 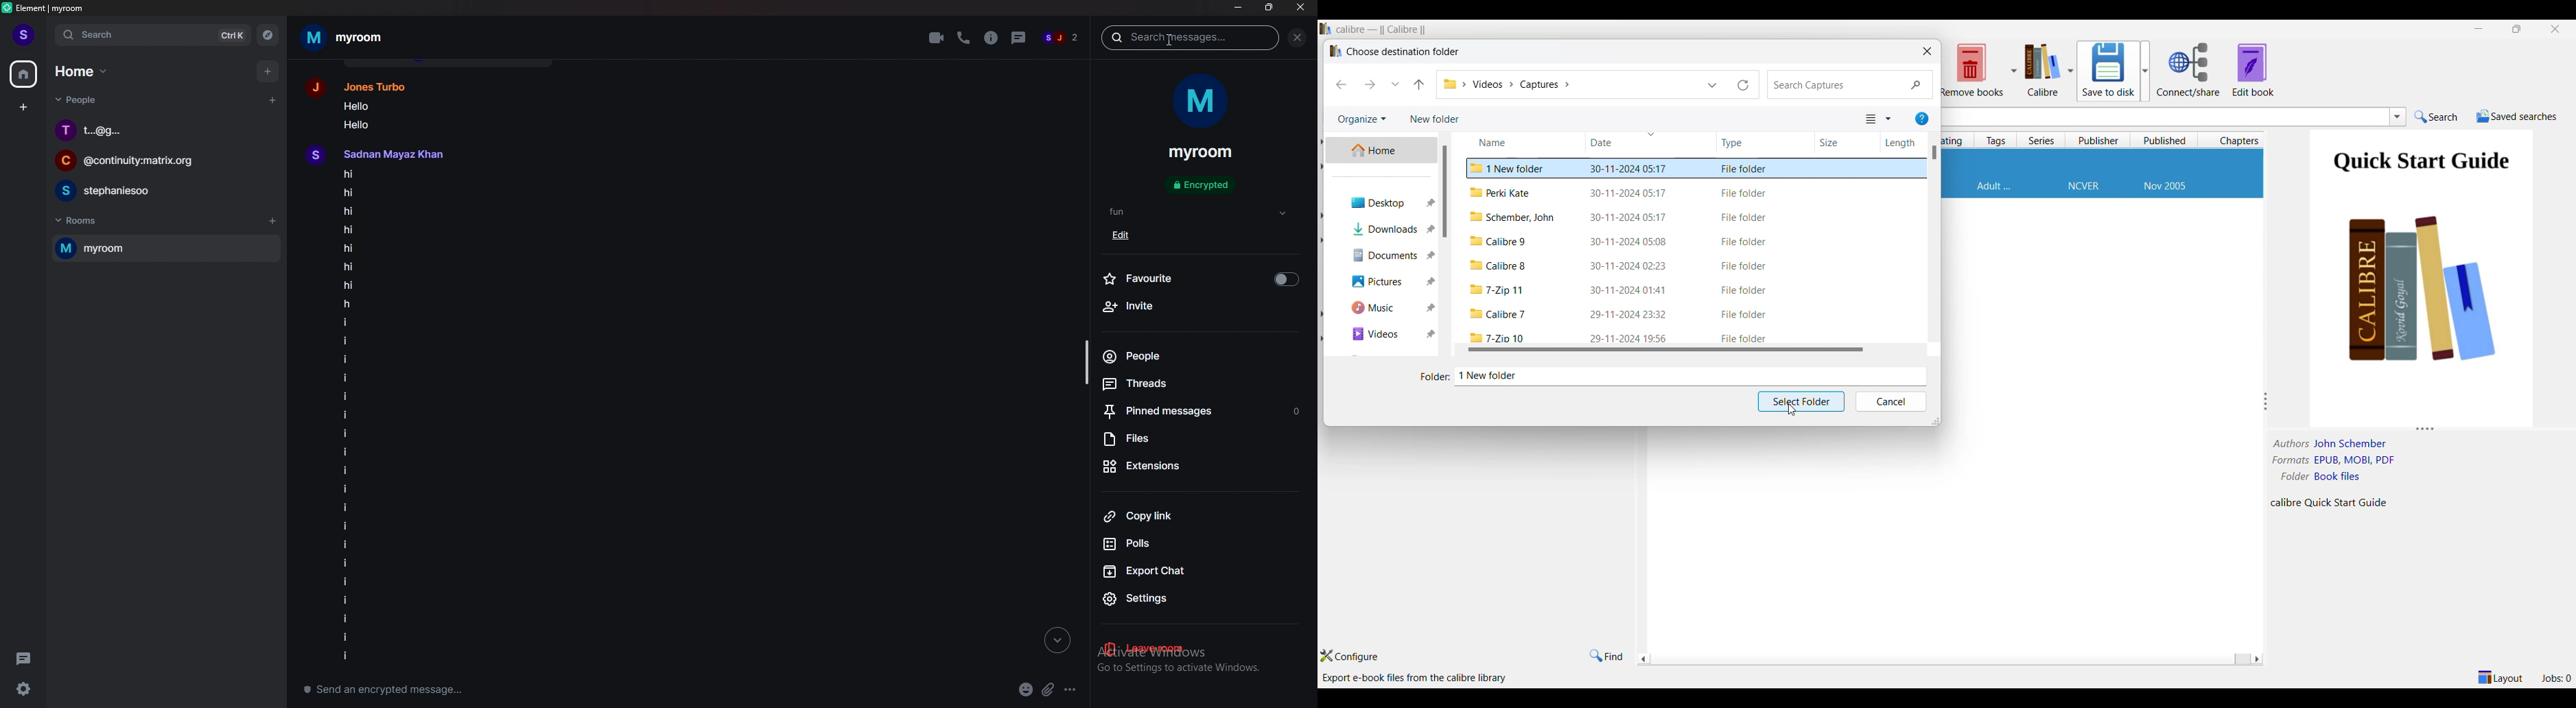 I want to click on explore rooms, so click(x=268, y=36).